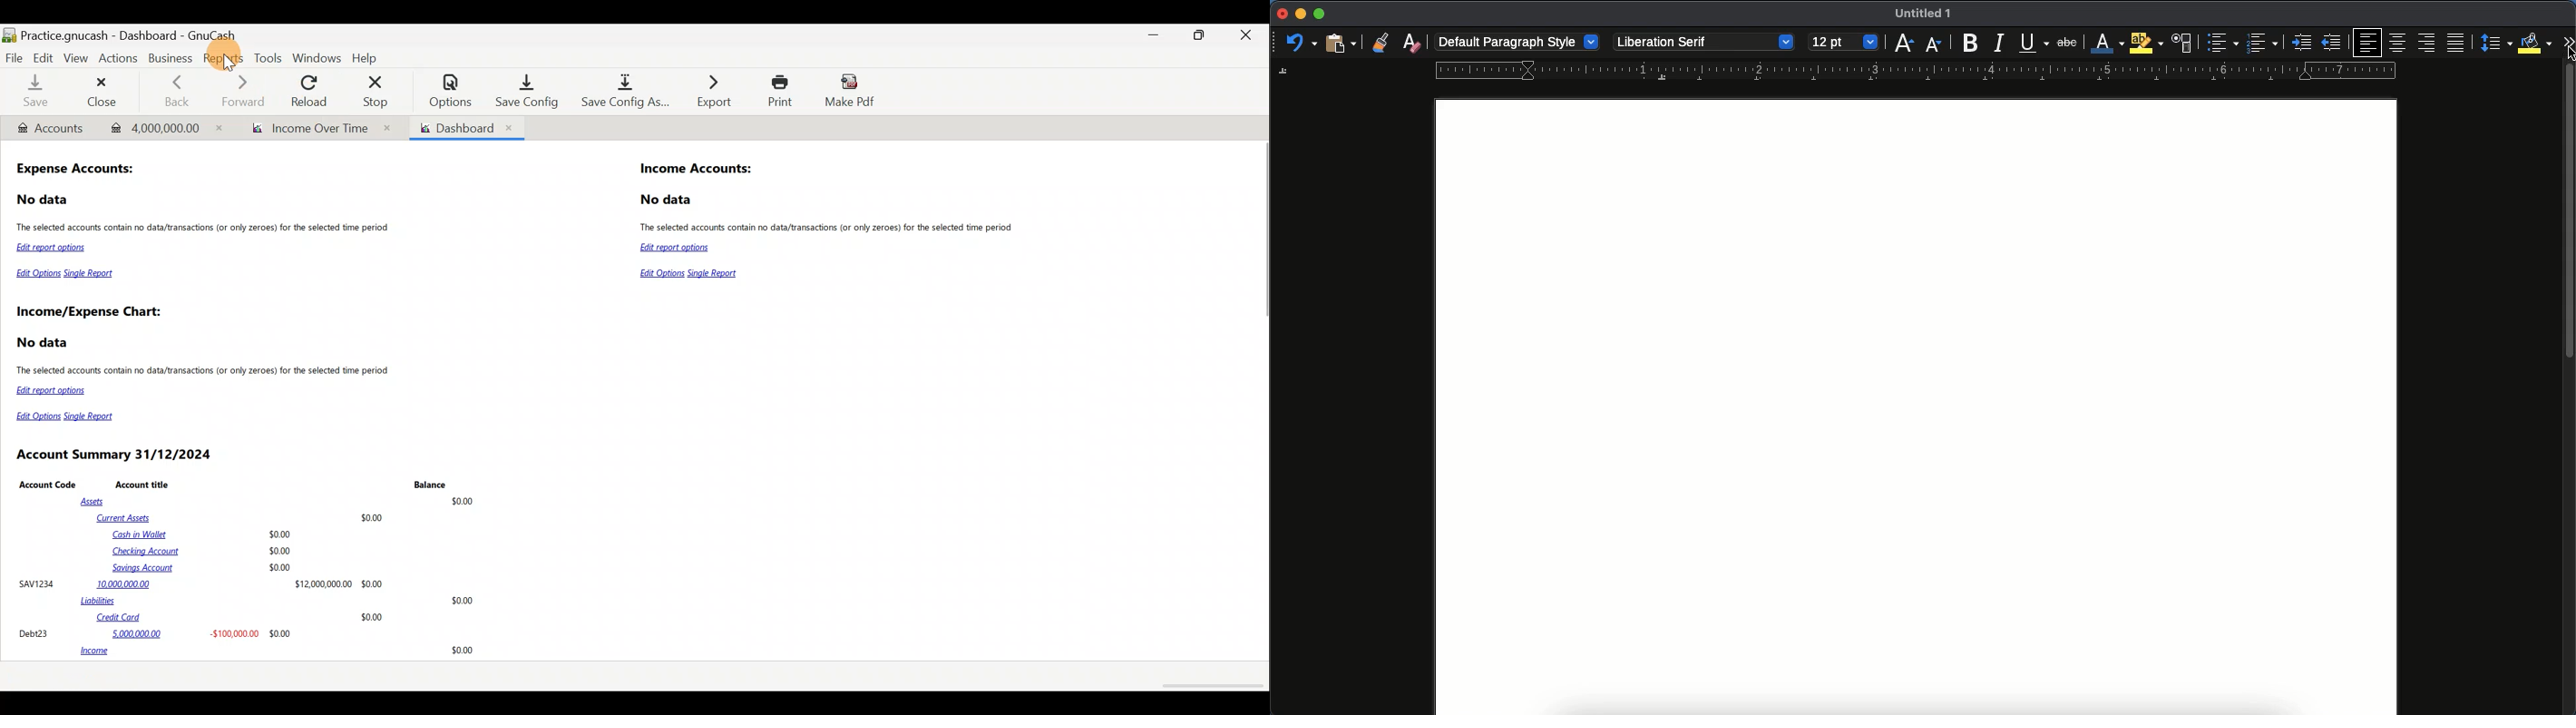  What do you see at coordinates (204, 372) in the screenshot?
I see `The selected accounts contain no data/transactions (or only zeroes) for the selected time period` at bounding box center [204, 372].